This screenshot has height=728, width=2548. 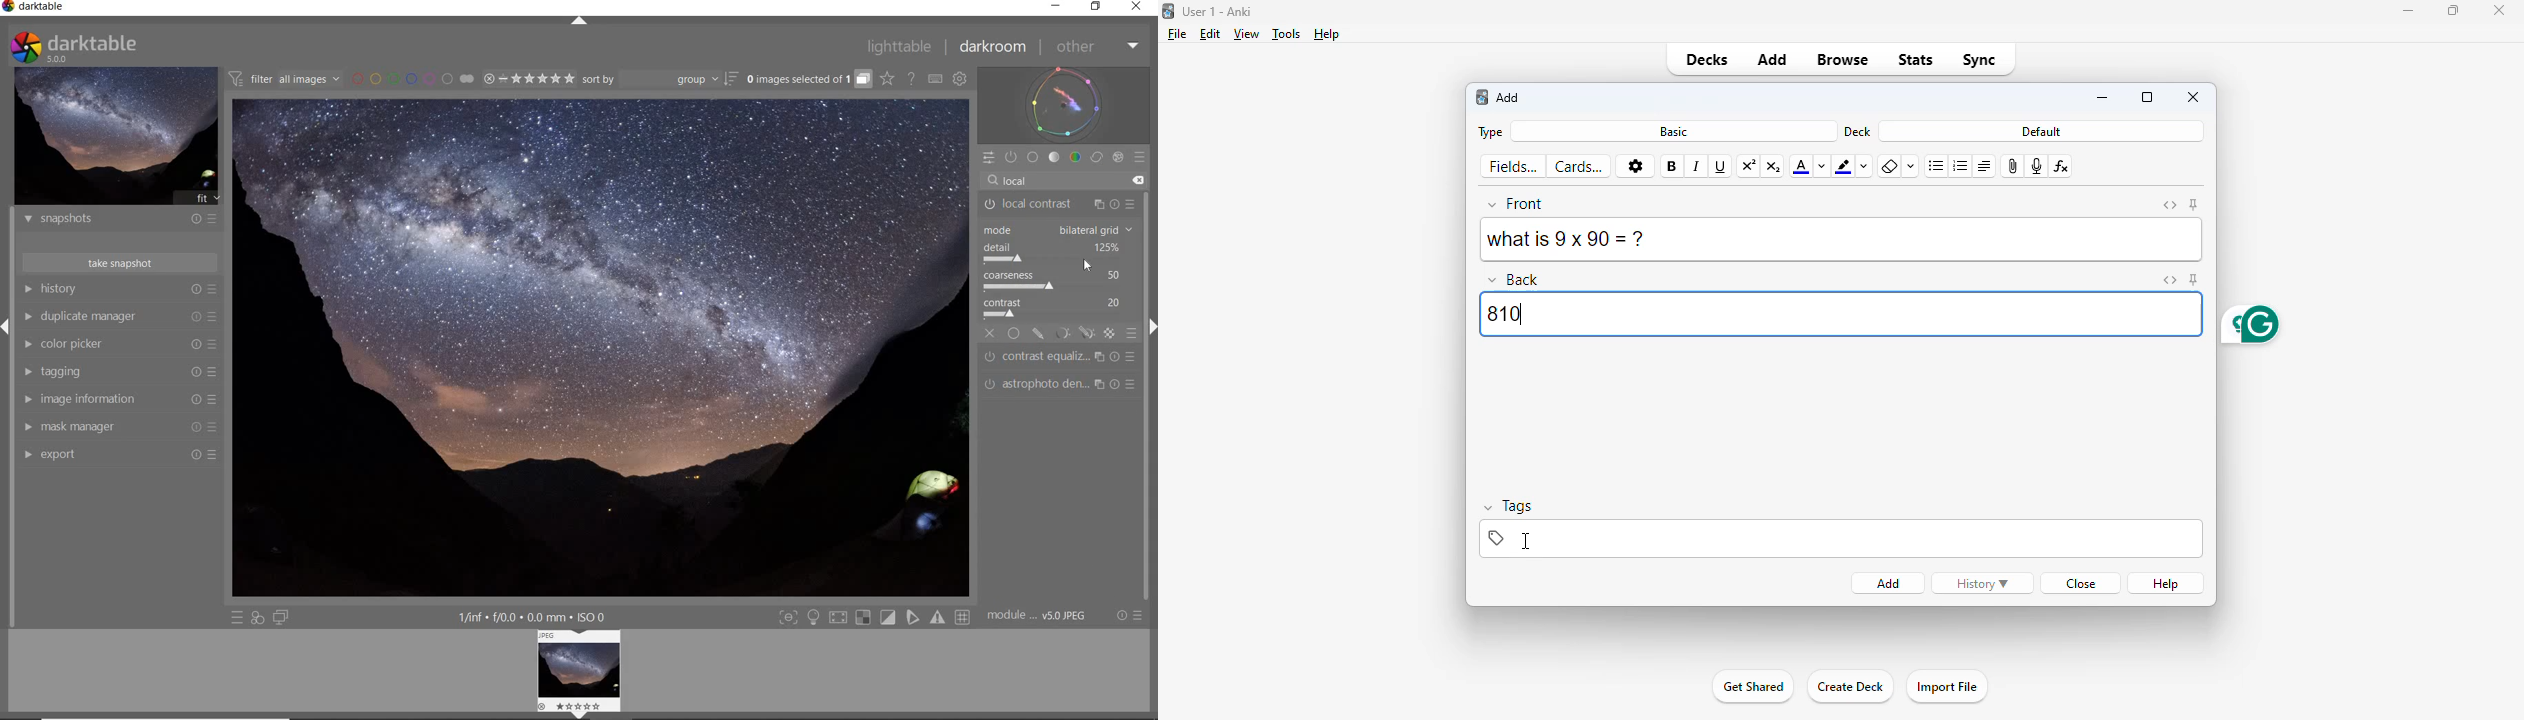 I want to click on remove formatting, so click(x=1889, y=168).